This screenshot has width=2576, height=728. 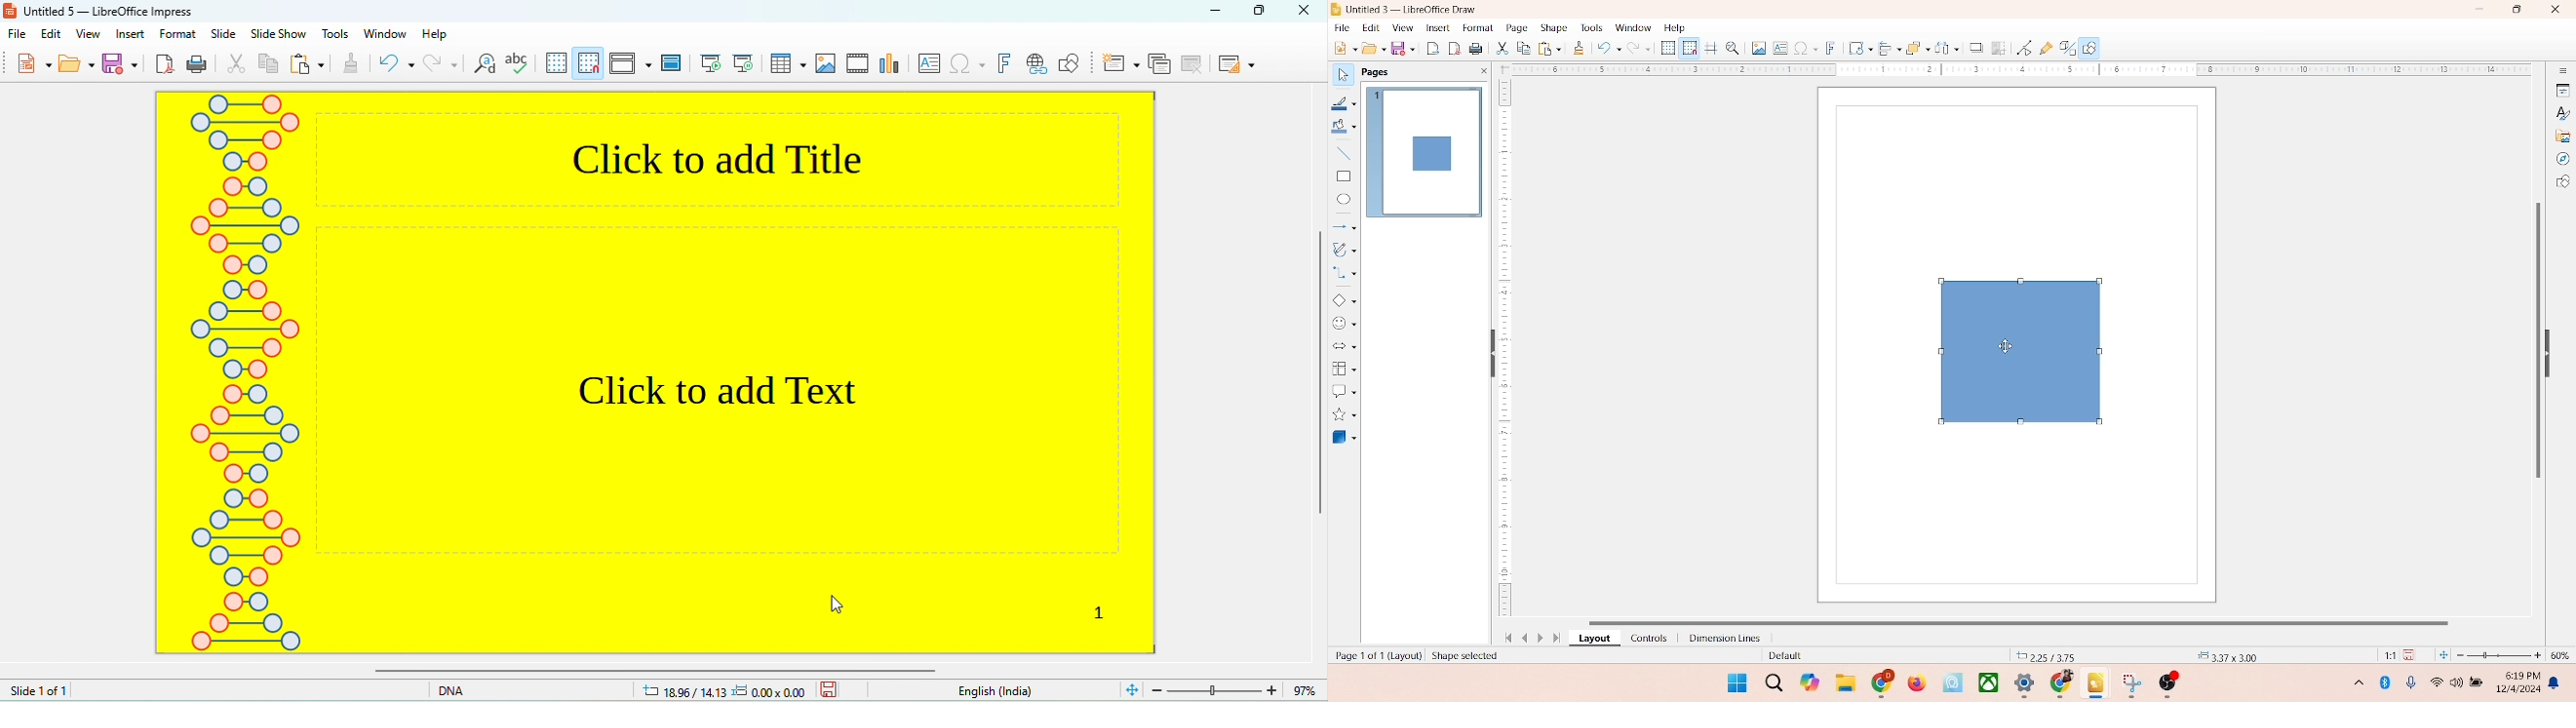 I want to click on save, so click(x=123, y=63).